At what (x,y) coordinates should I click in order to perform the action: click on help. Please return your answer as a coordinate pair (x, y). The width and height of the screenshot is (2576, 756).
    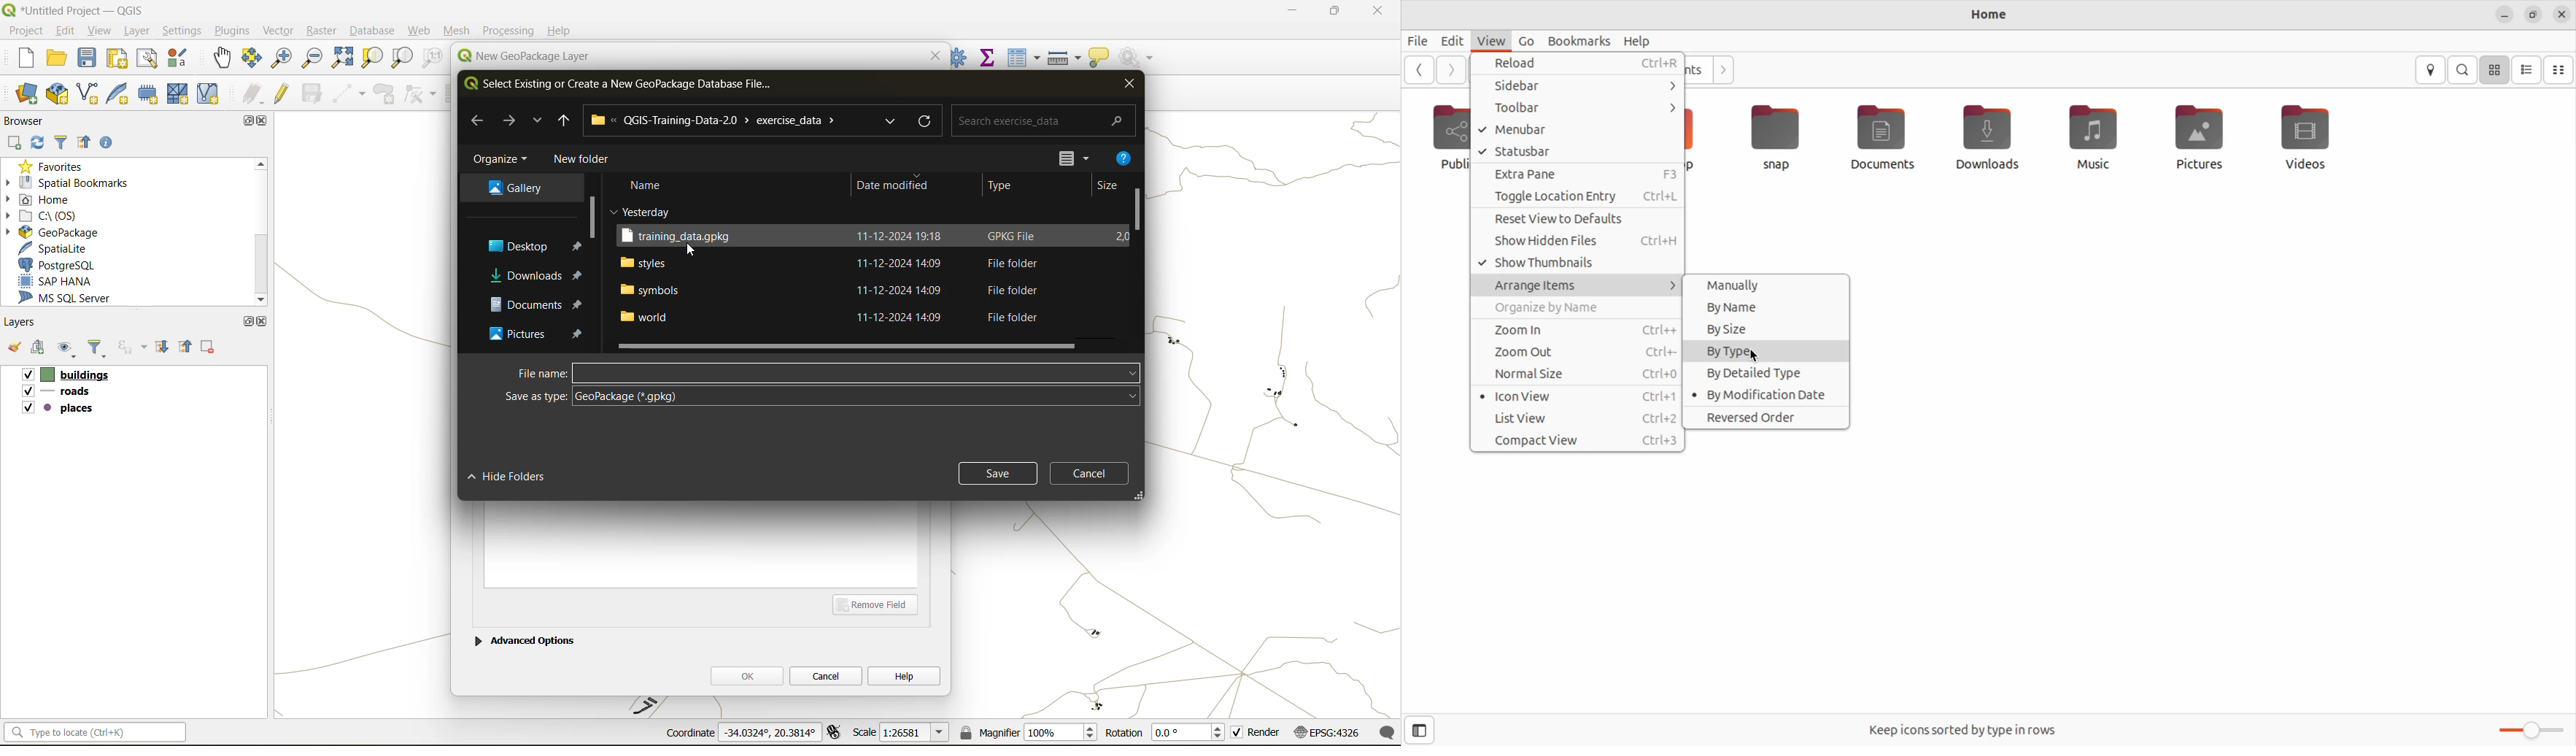
    Looking at the image, I should click on (1124, 156).